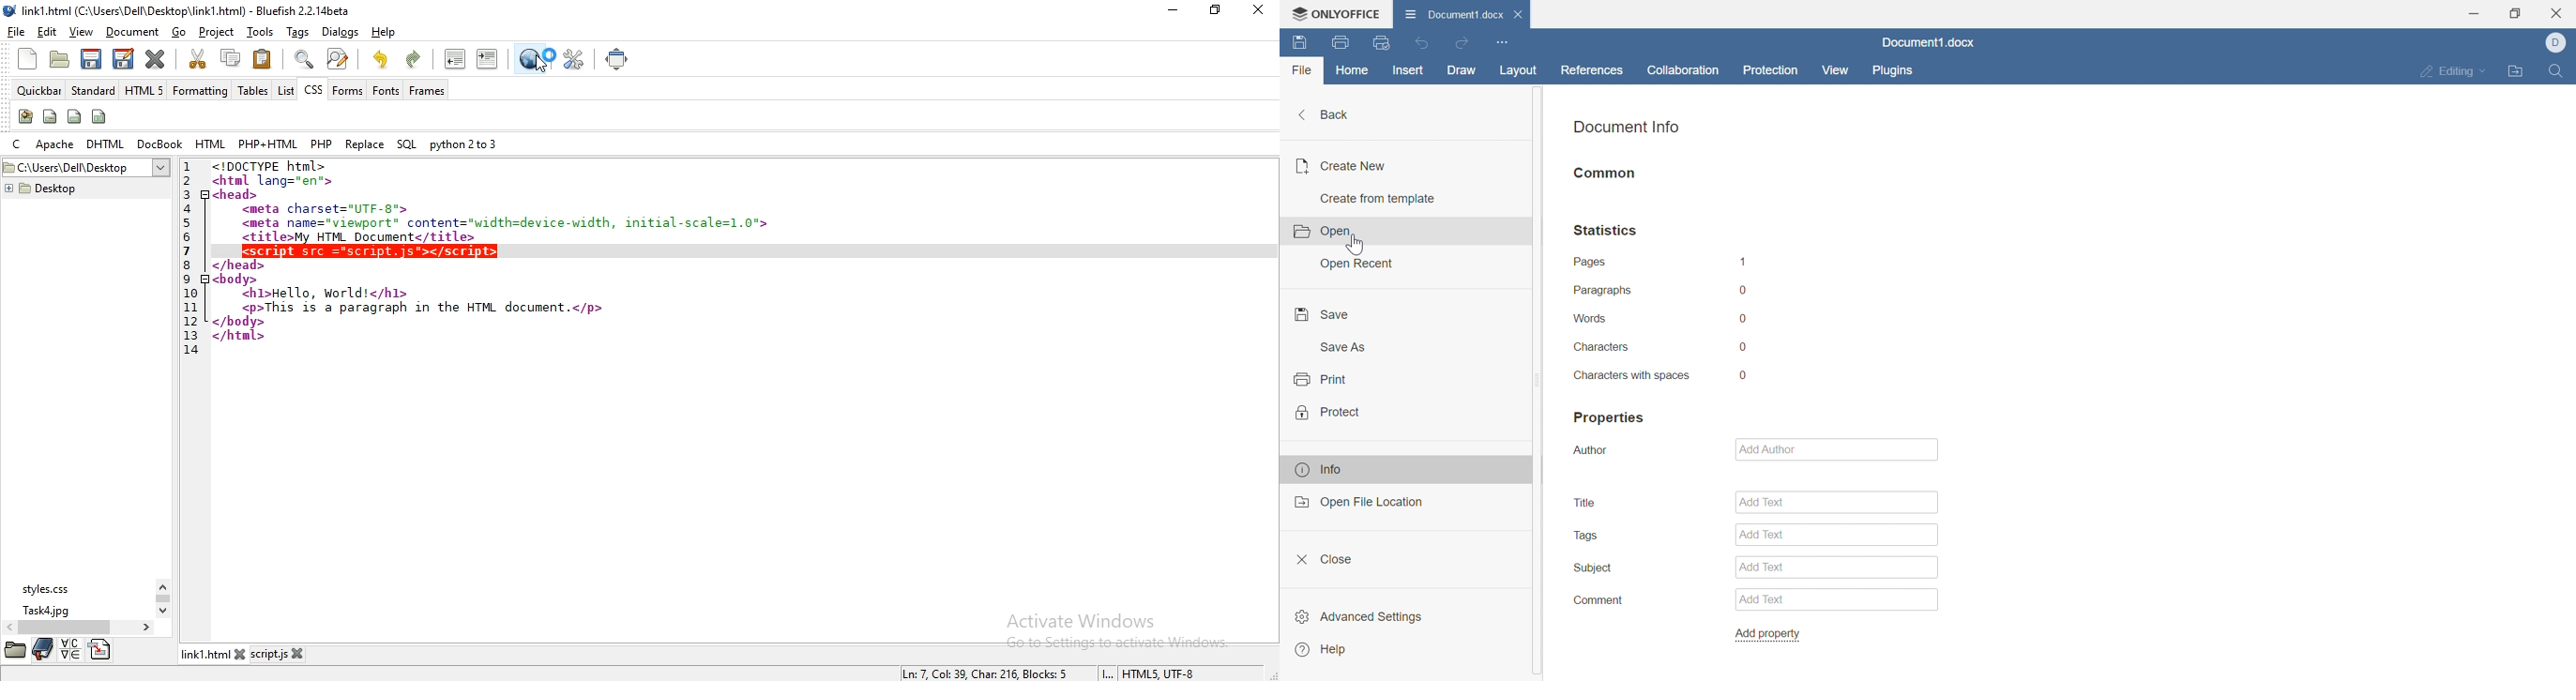  Describe the element at coordinates (1744, 291) in the screenshot. I see `0` at that location.